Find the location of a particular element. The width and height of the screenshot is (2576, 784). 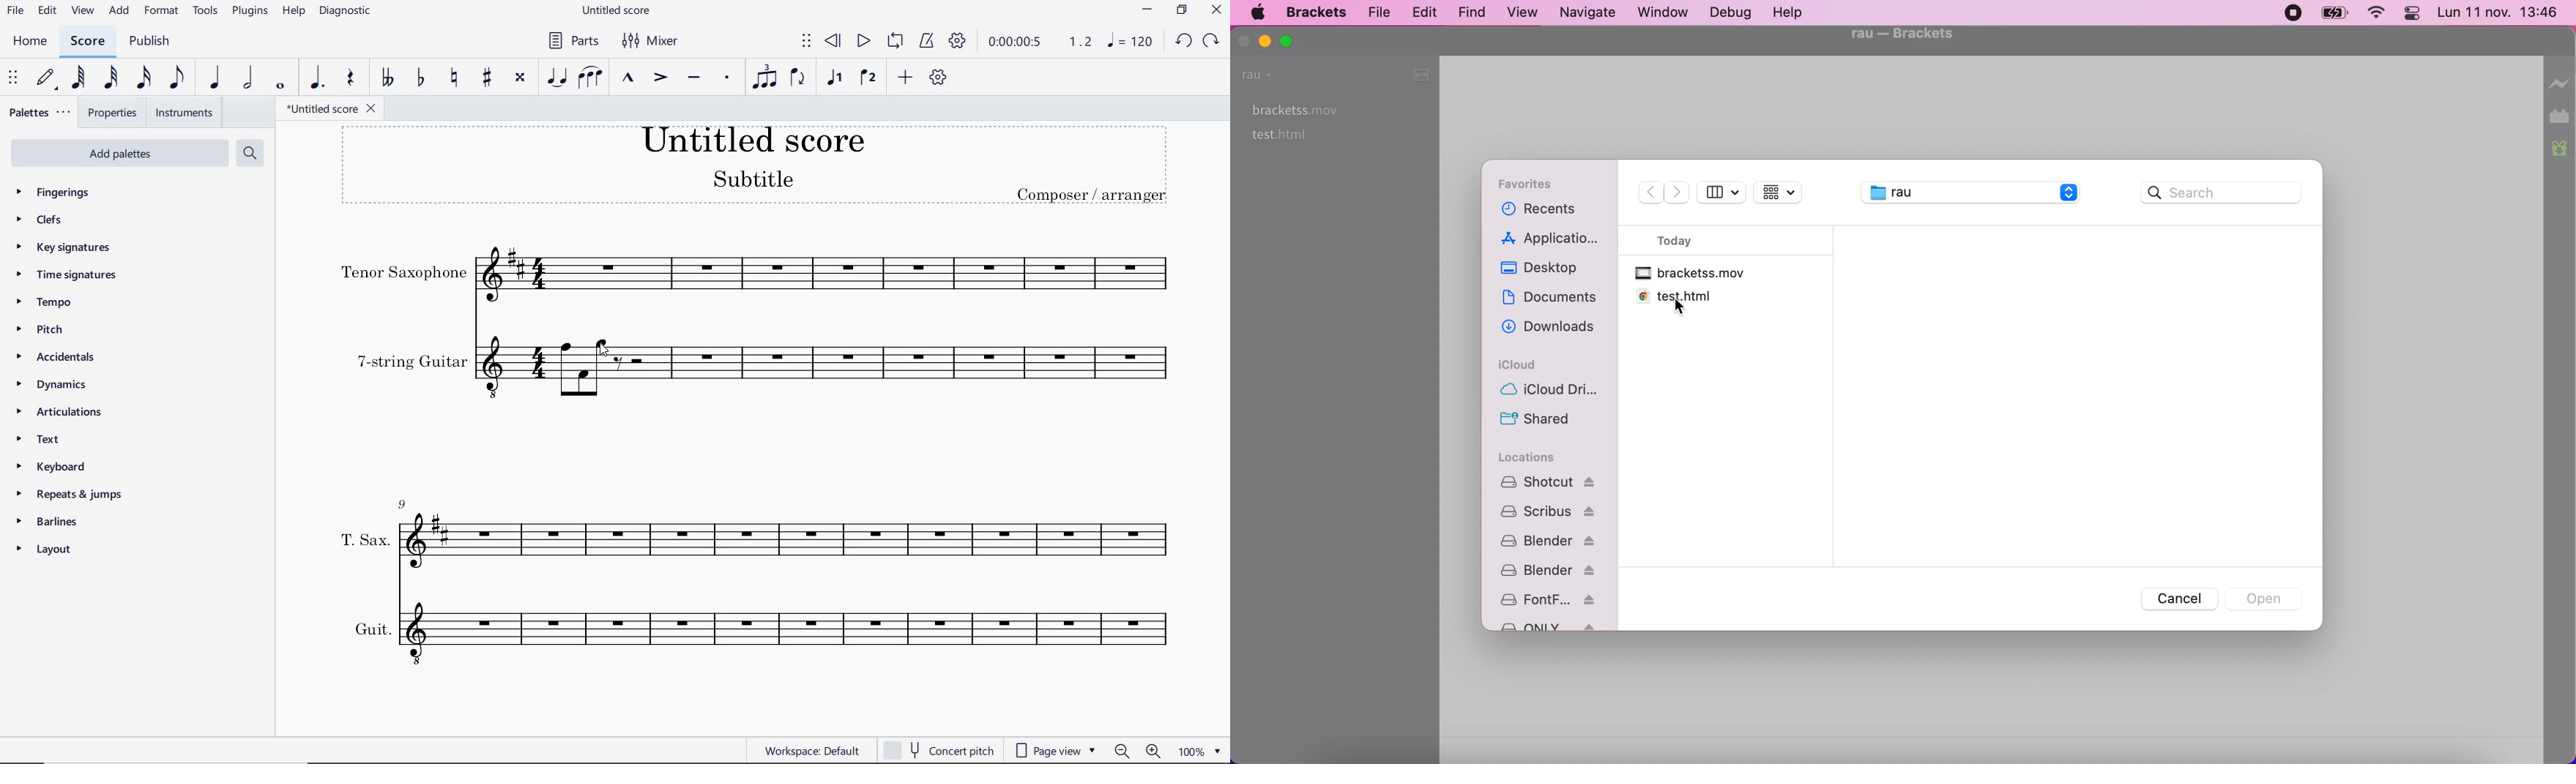

blender is located at coordinates (1552, 544).